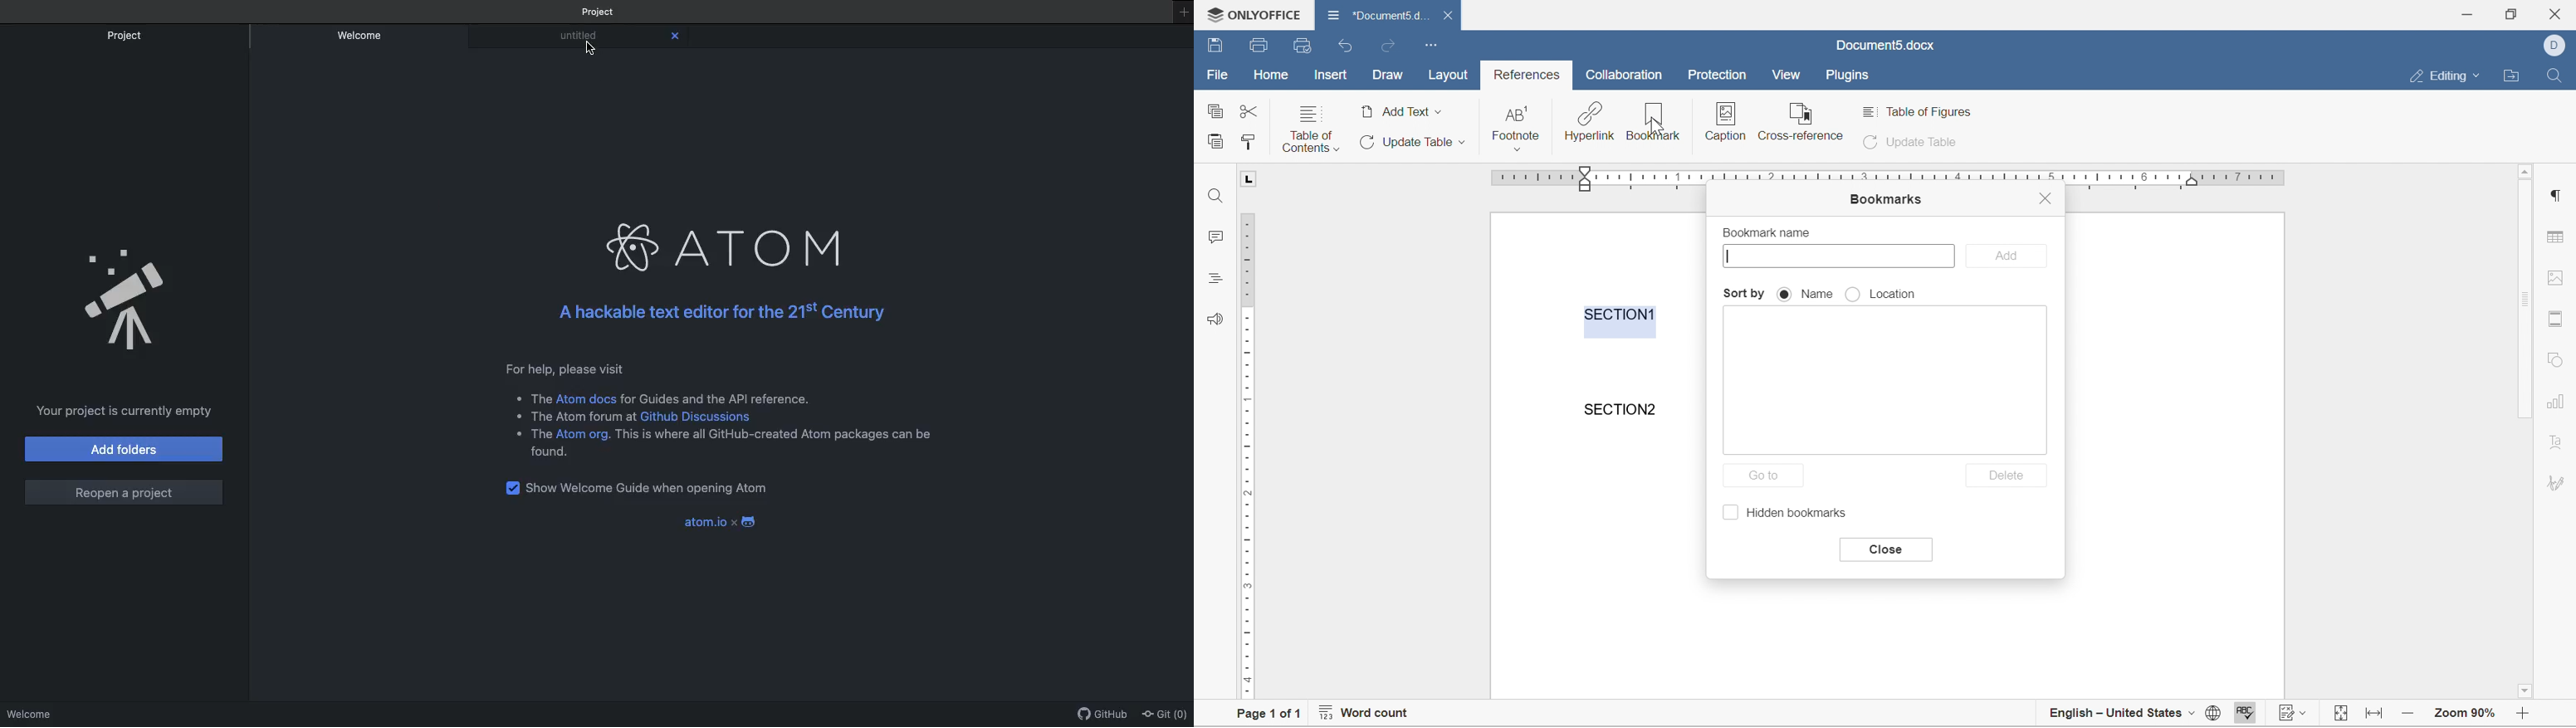 This screenshot has width=2576, height=728. What do you see at coordinates (1884, 200) in the screenshot?
I see `bookmarks` at bounding box center [1884, 200].